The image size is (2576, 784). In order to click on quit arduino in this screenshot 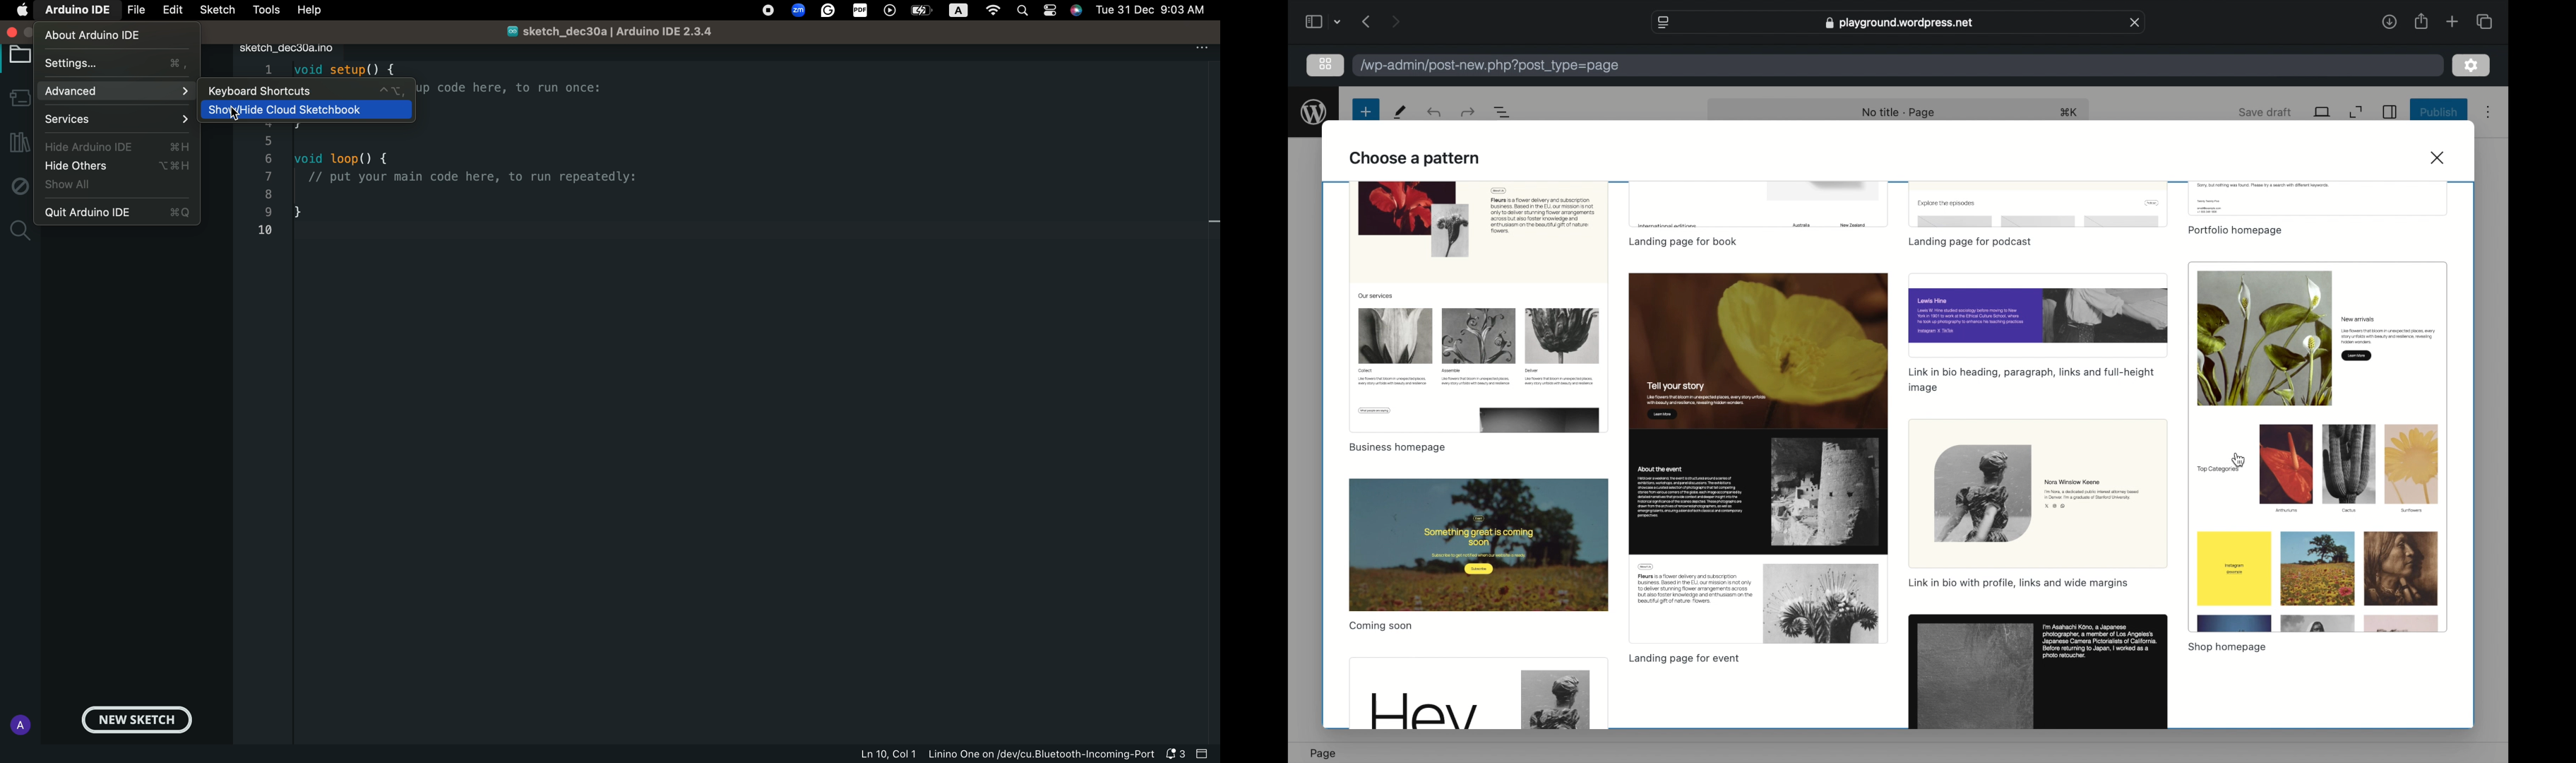, I will do `click(119, 212)`.